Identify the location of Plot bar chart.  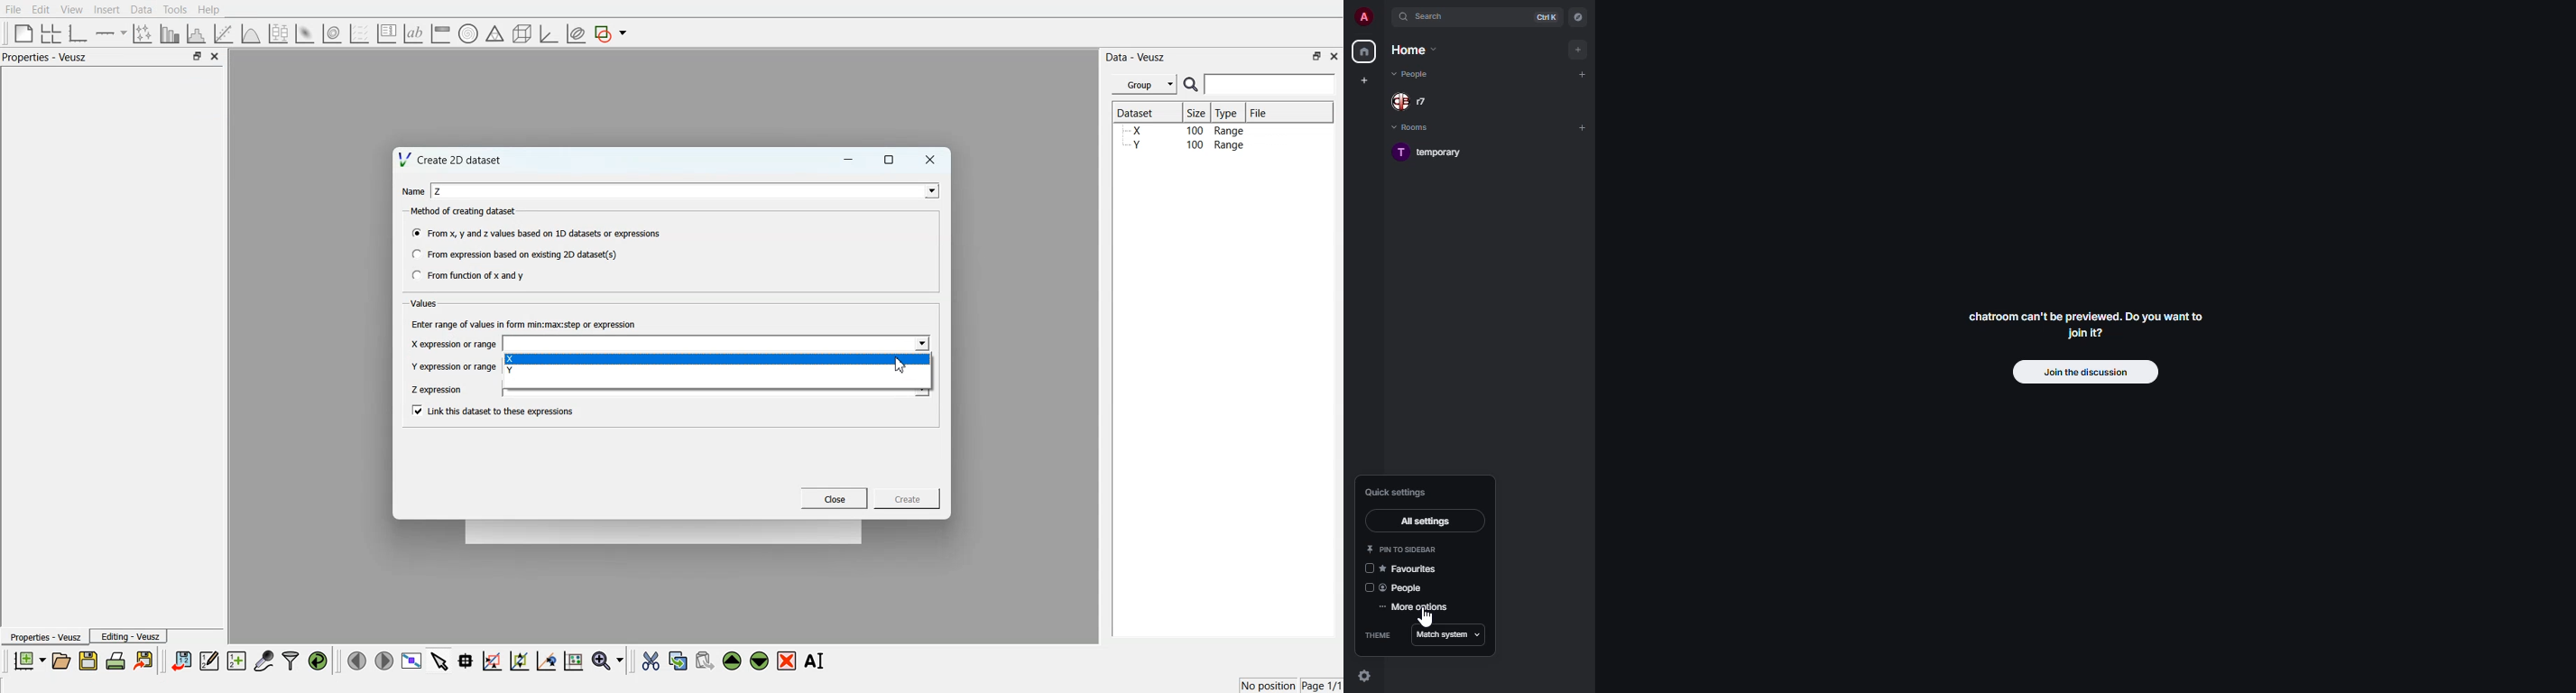
(169, 34).